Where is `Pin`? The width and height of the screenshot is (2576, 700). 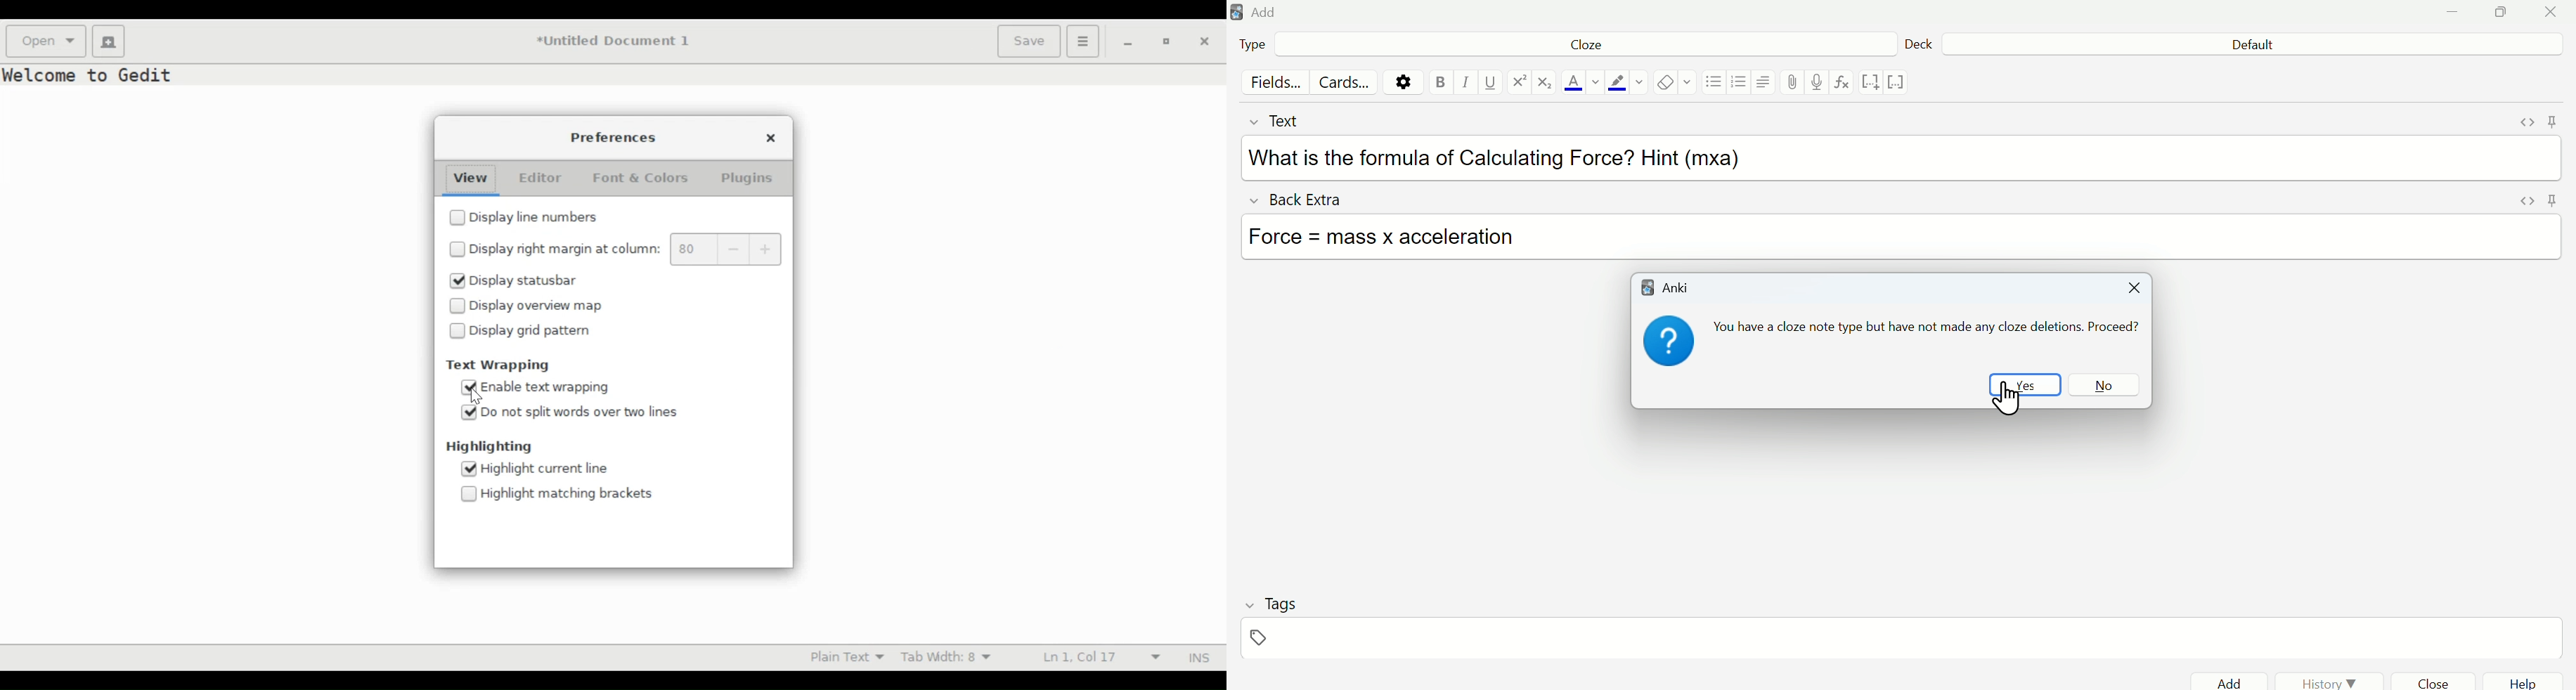
Pin is located at coordinates (2551, 202).